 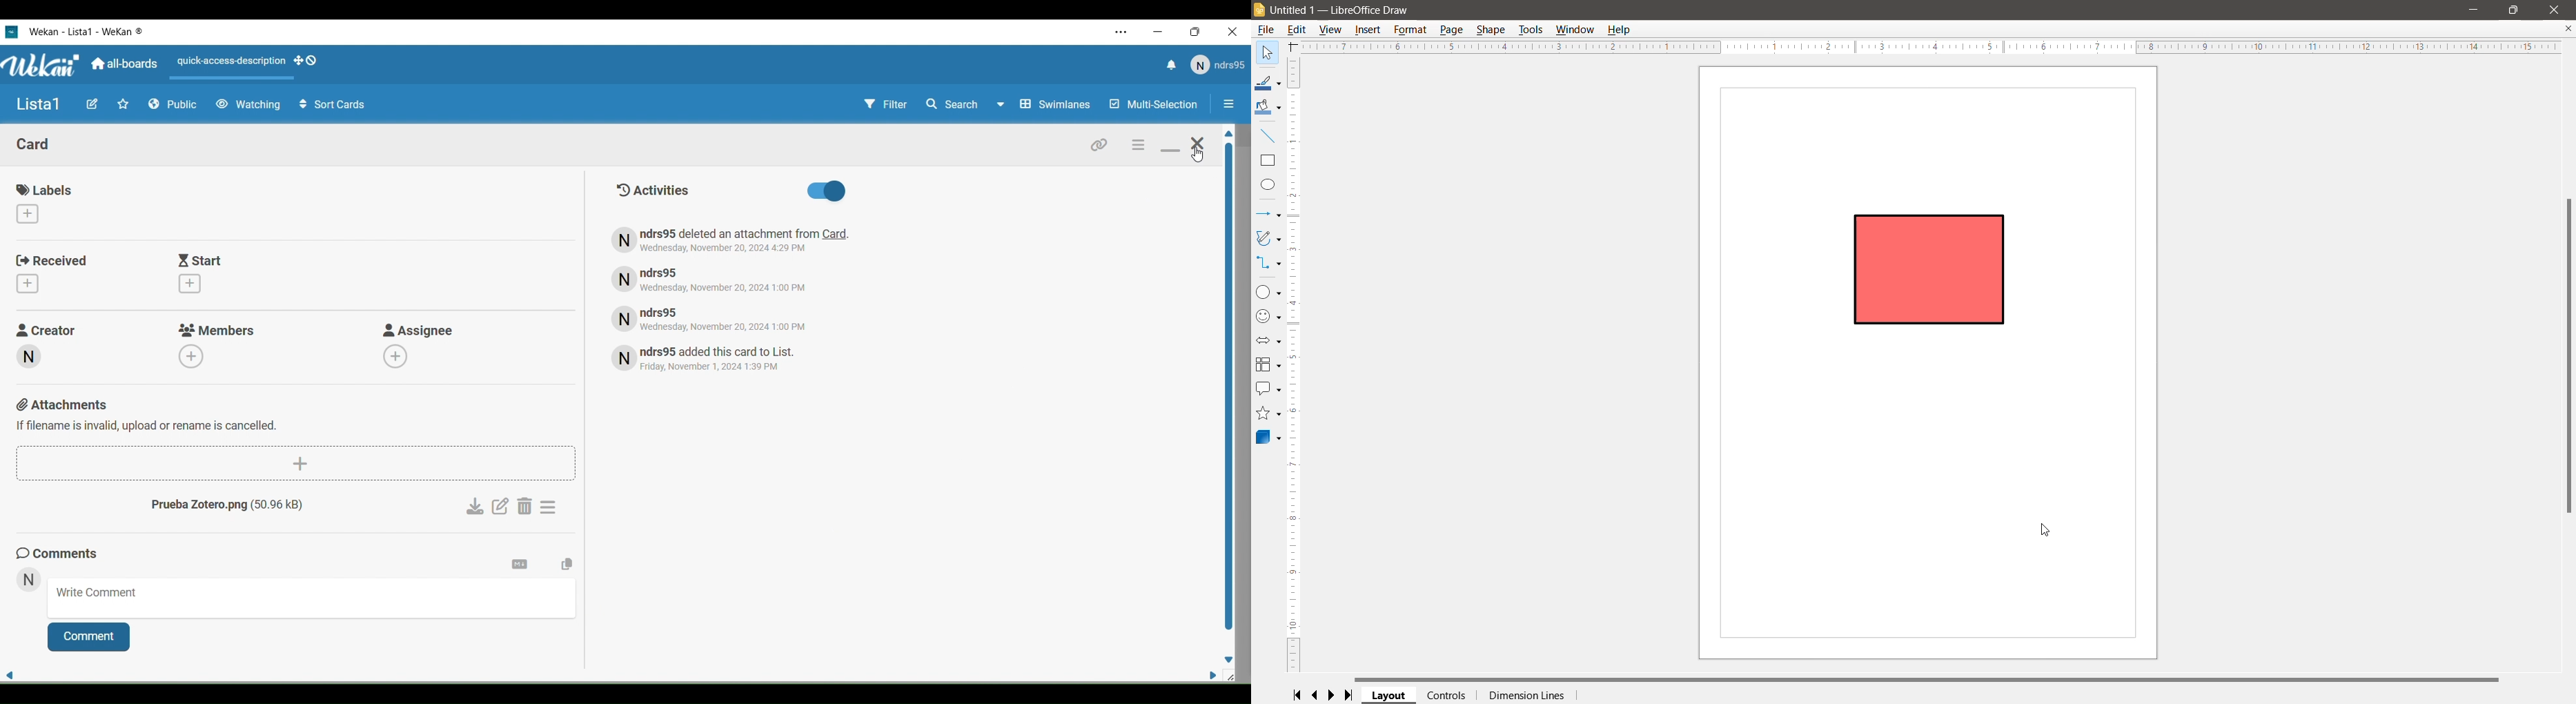 What do you see at coordinates (718, 360) in the screenshot?
I see `Text` at bounding box center [718, 360].